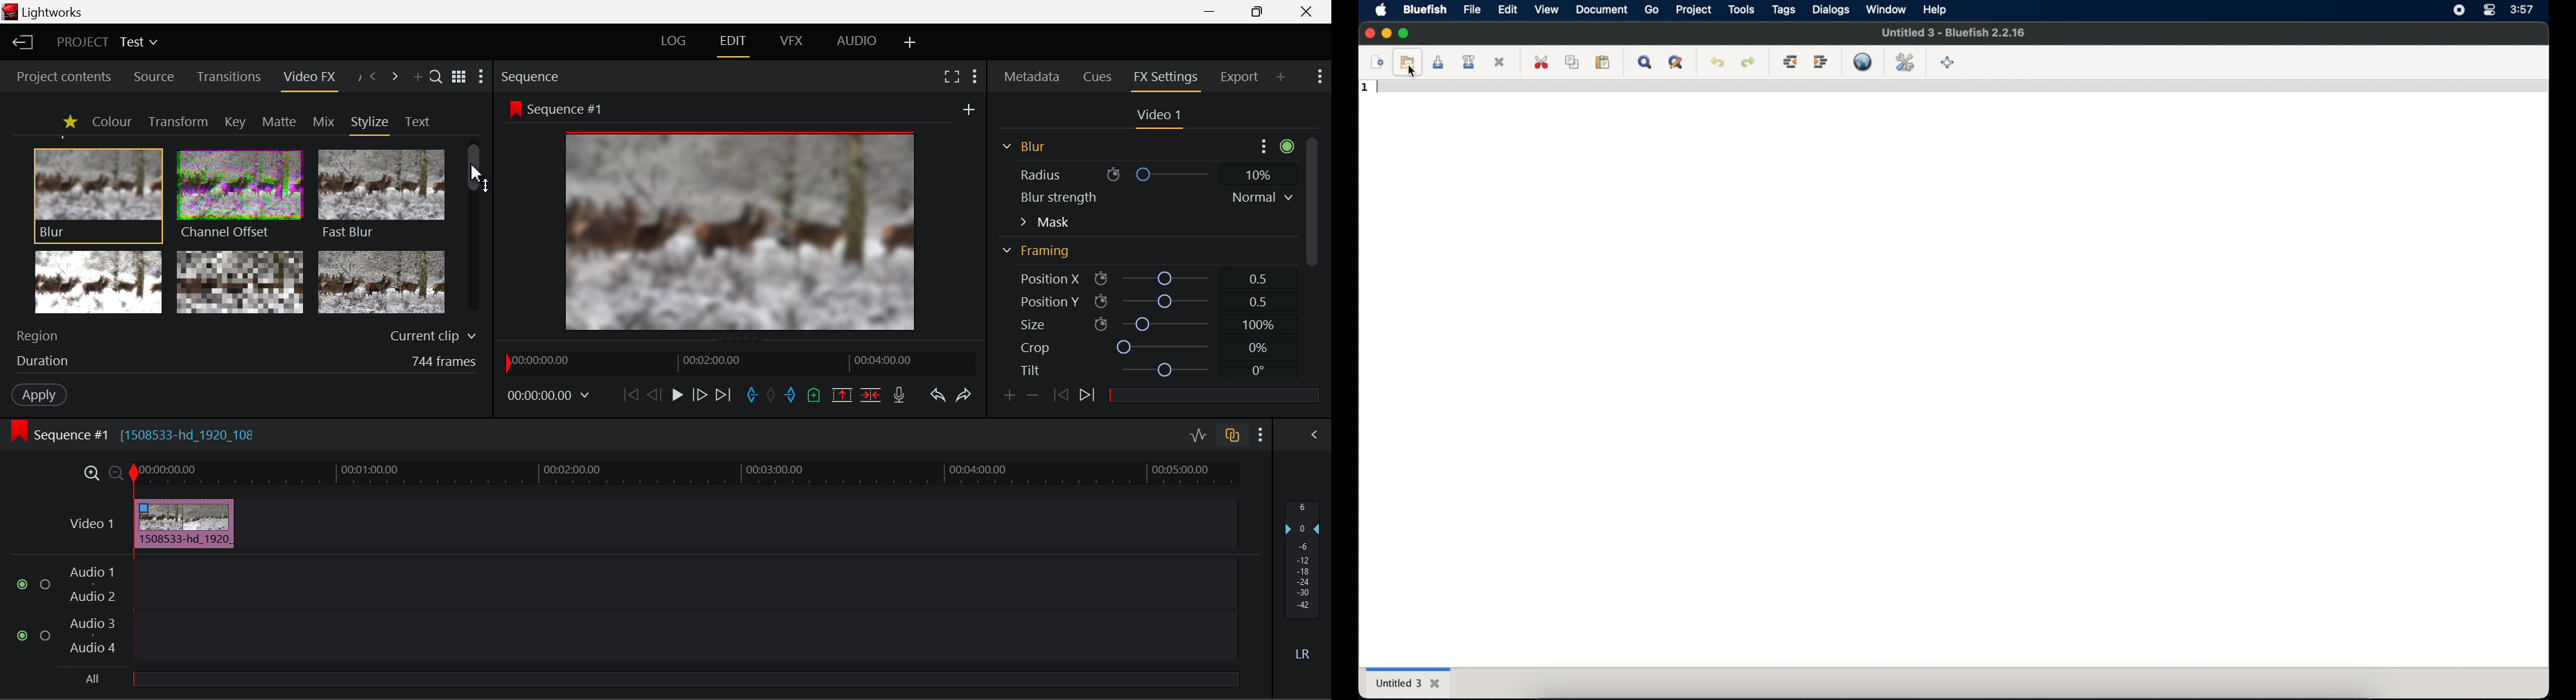 The image size is (2576, 700). I want to click on Mask, so click(1045, 222).